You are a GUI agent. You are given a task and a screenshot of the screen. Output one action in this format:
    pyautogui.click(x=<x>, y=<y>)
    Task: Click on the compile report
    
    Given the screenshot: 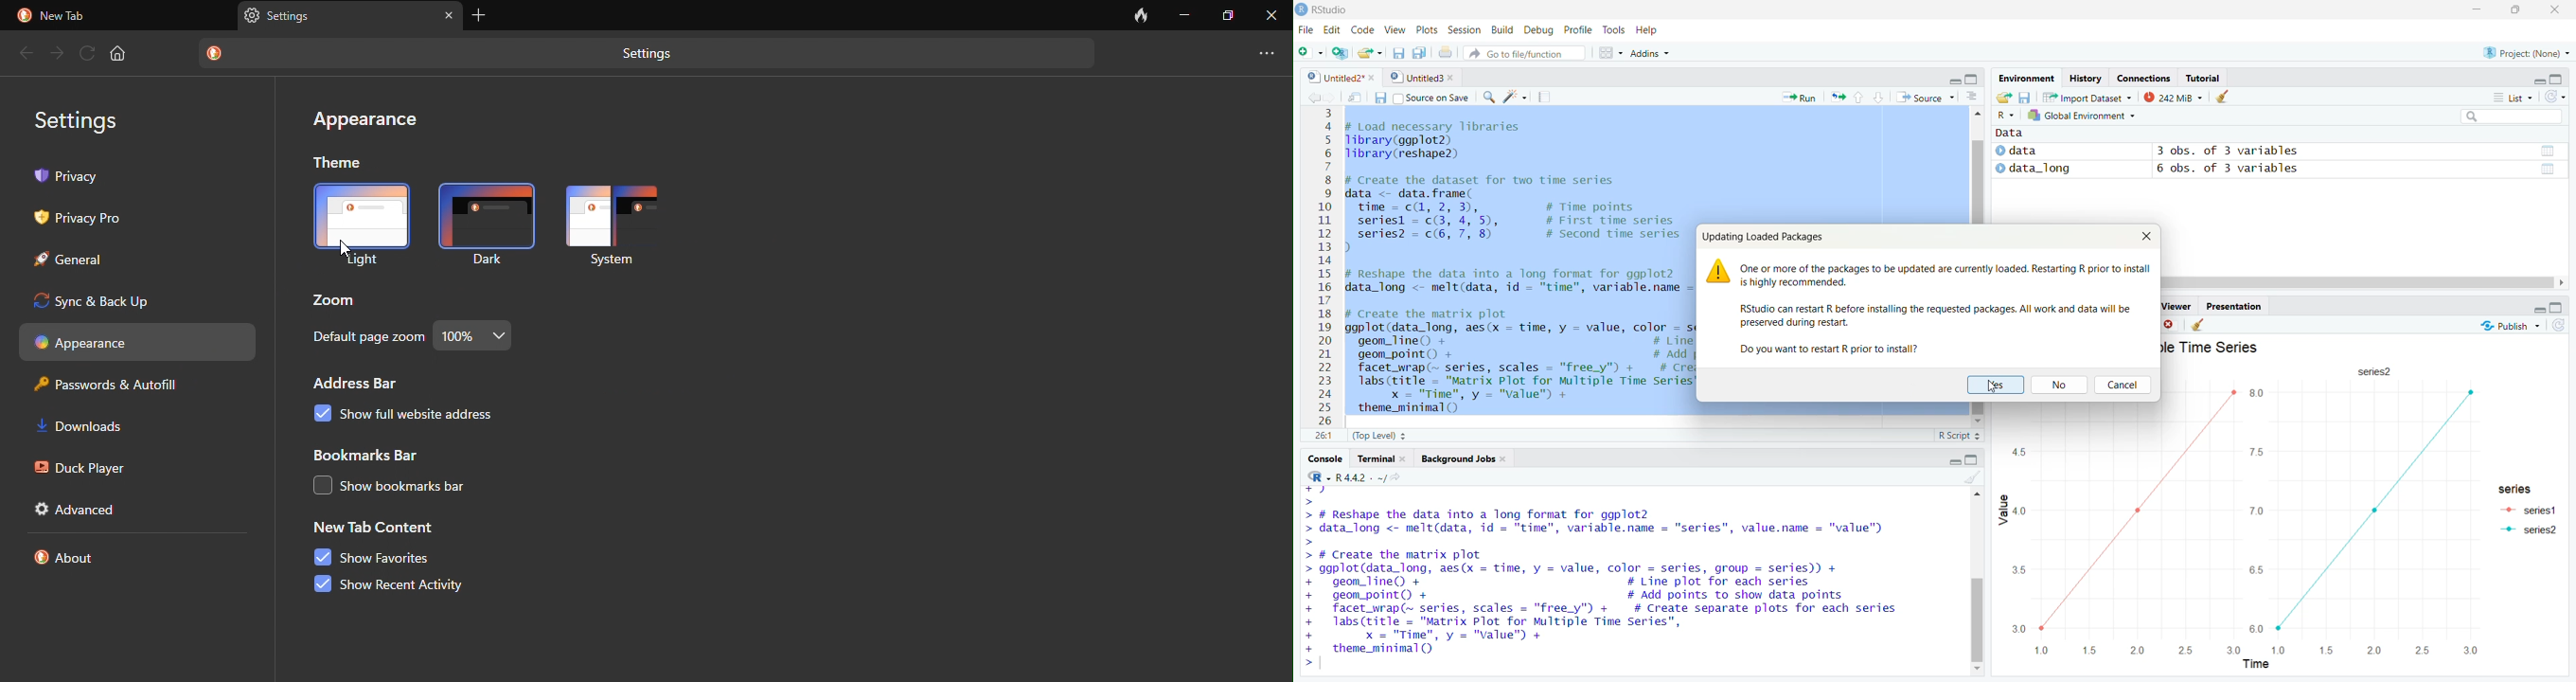 What is the action you would take?
    pyautogui.click(x=1543, y=97)
    